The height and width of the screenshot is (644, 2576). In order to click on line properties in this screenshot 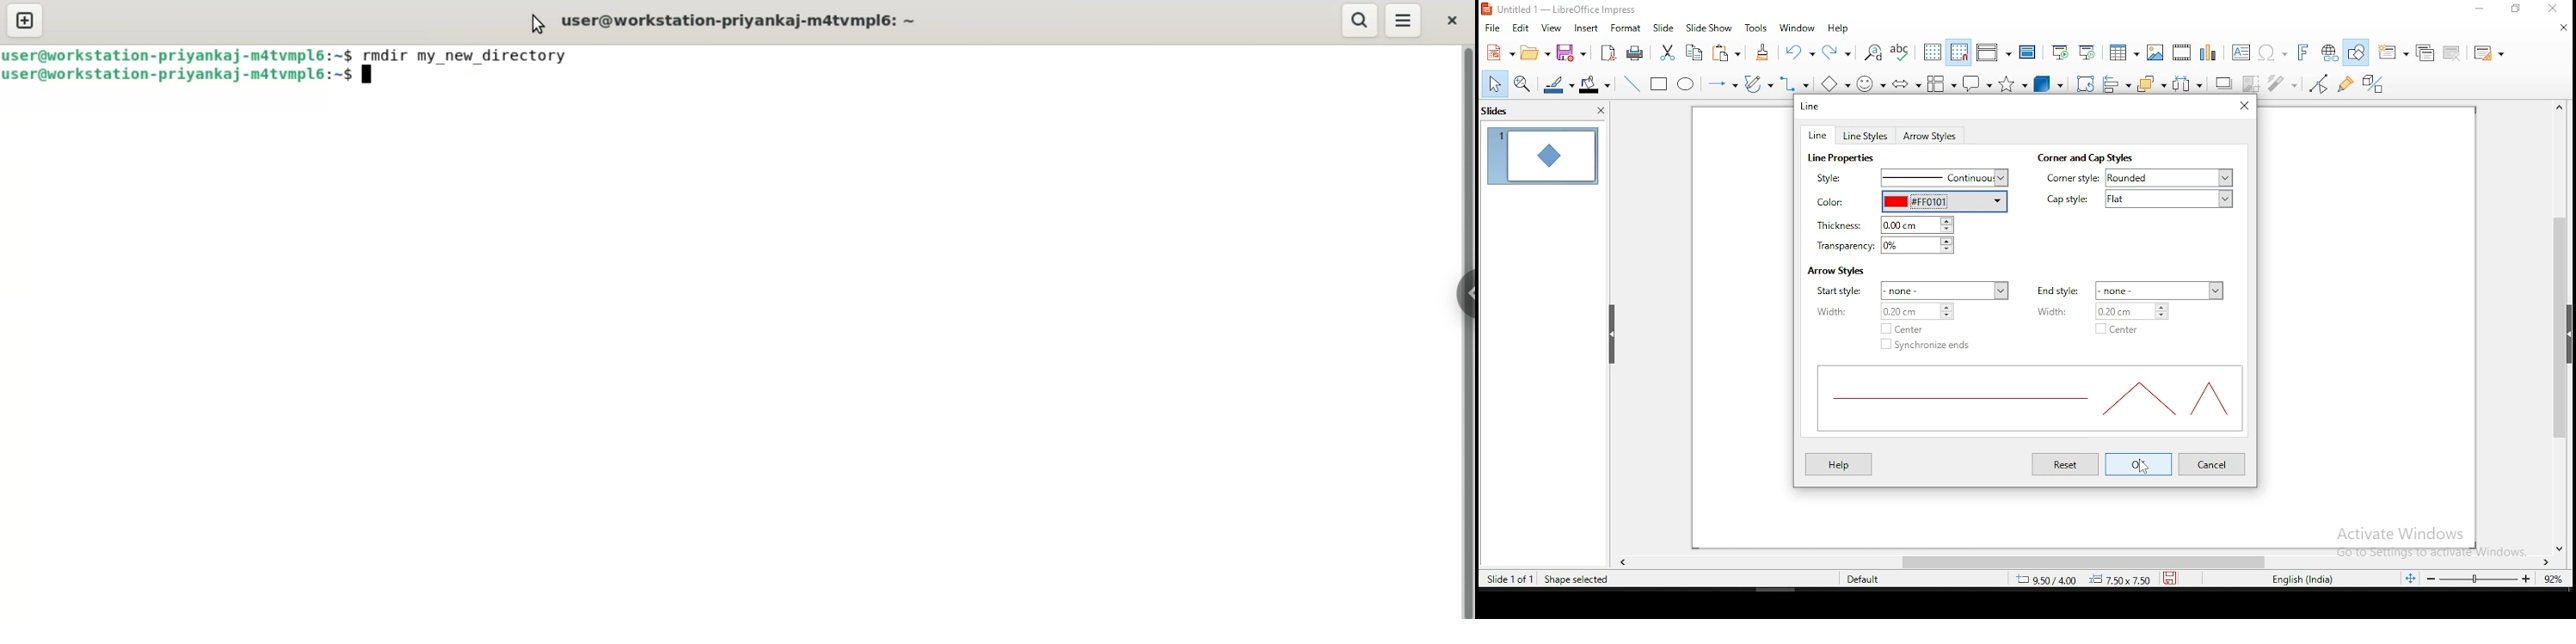, I will do `click(1843, 158)`.